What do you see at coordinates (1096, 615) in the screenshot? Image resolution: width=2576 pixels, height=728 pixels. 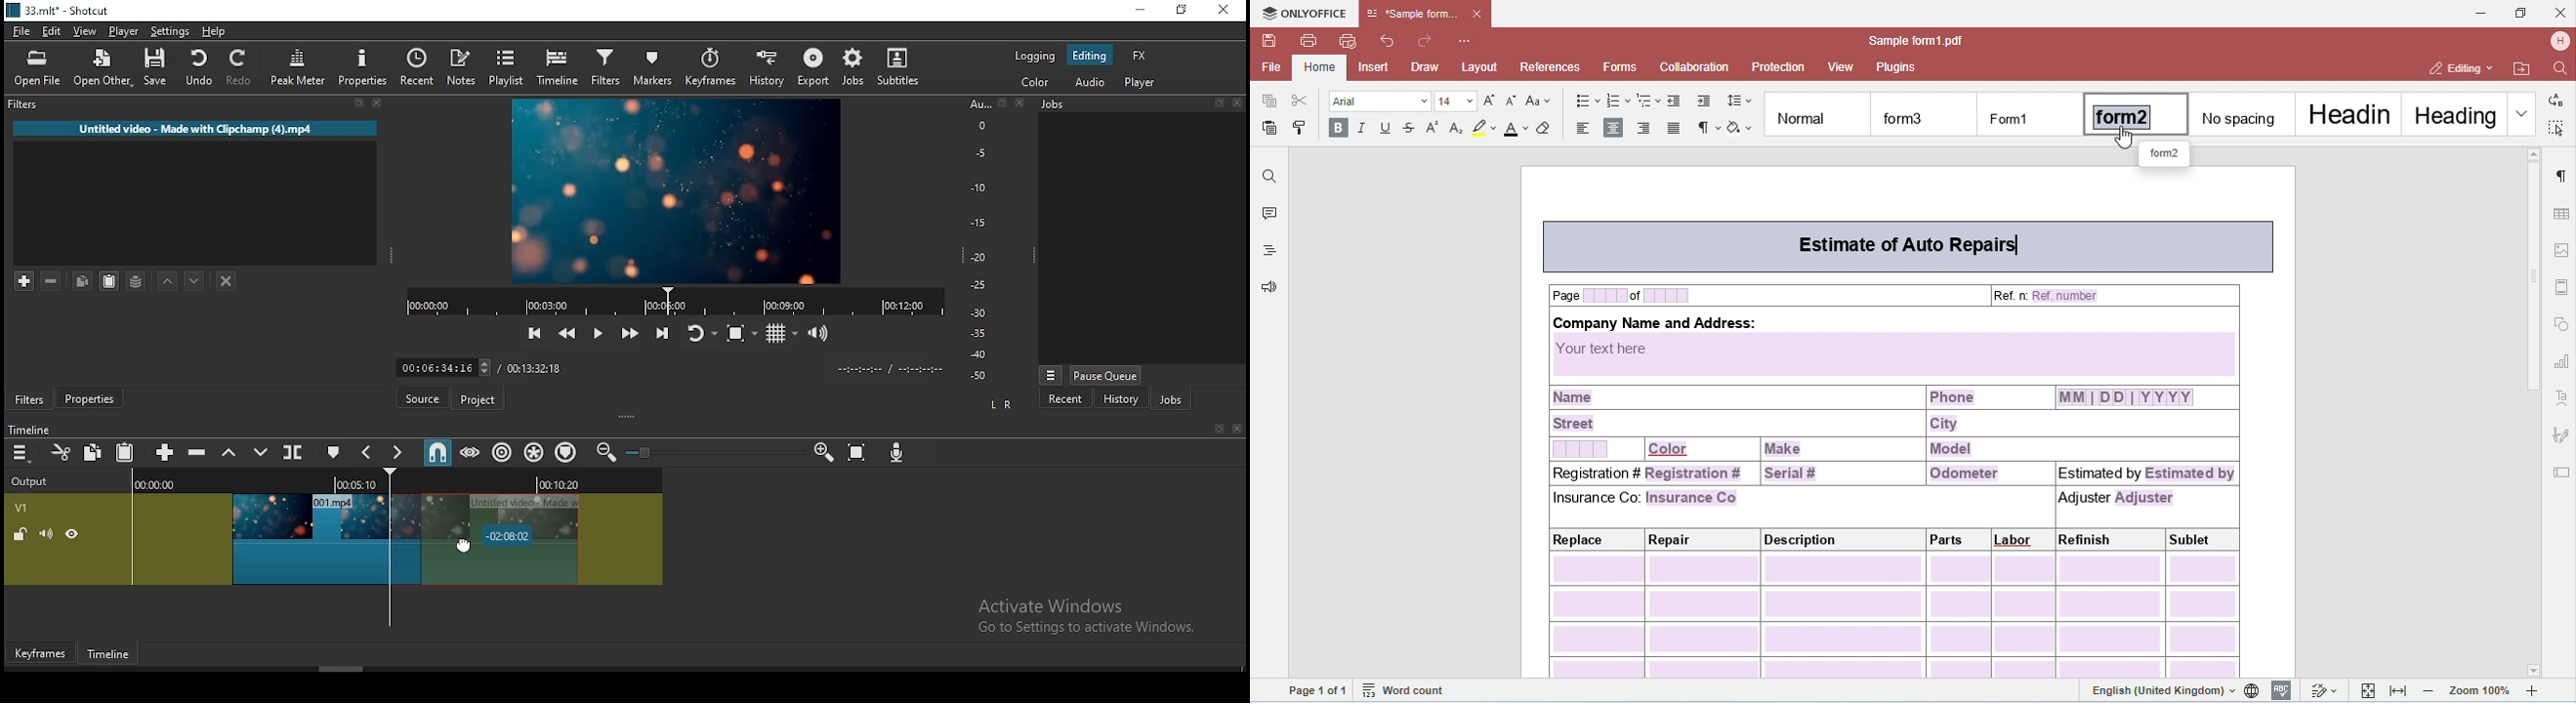 I see `Activate windows` at bounding box center [1096, 615].